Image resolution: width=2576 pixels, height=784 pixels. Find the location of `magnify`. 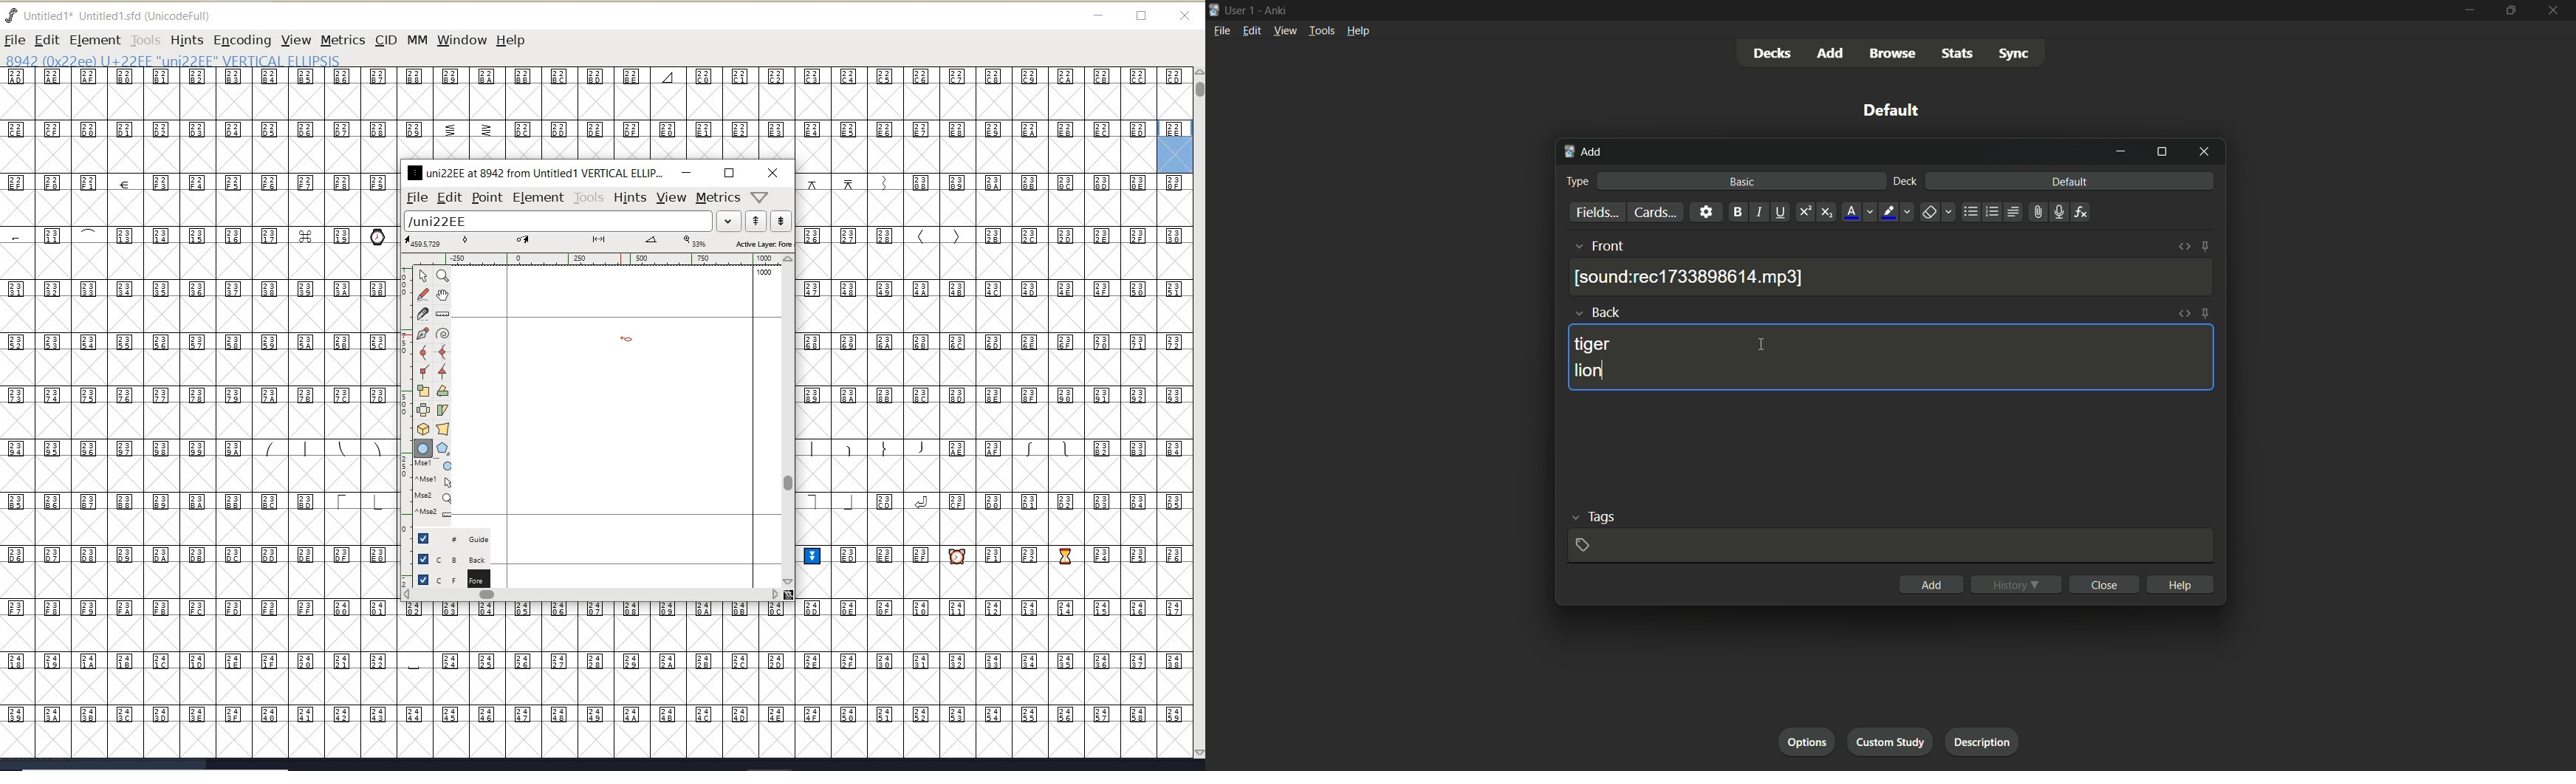

magnify is located at coordinates (442, 275).